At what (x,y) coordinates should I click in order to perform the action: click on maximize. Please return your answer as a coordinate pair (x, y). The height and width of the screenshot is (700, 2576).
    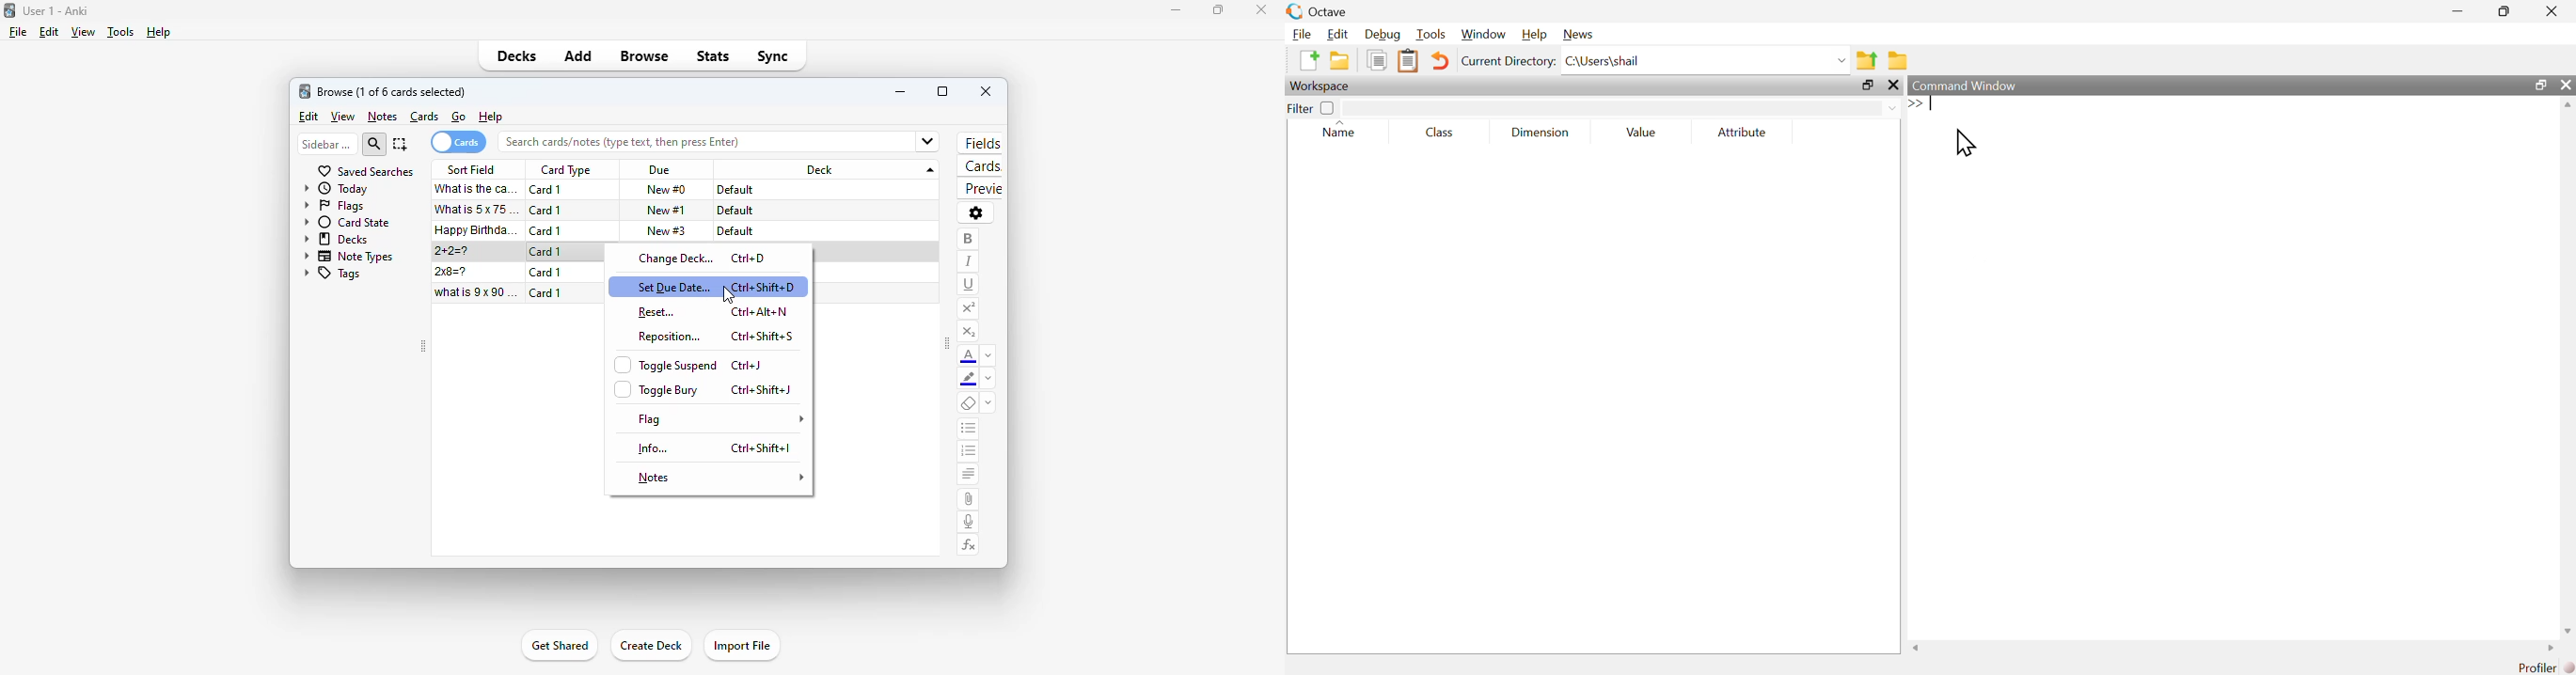
    Looking at the image, I should click on (2541, 85).